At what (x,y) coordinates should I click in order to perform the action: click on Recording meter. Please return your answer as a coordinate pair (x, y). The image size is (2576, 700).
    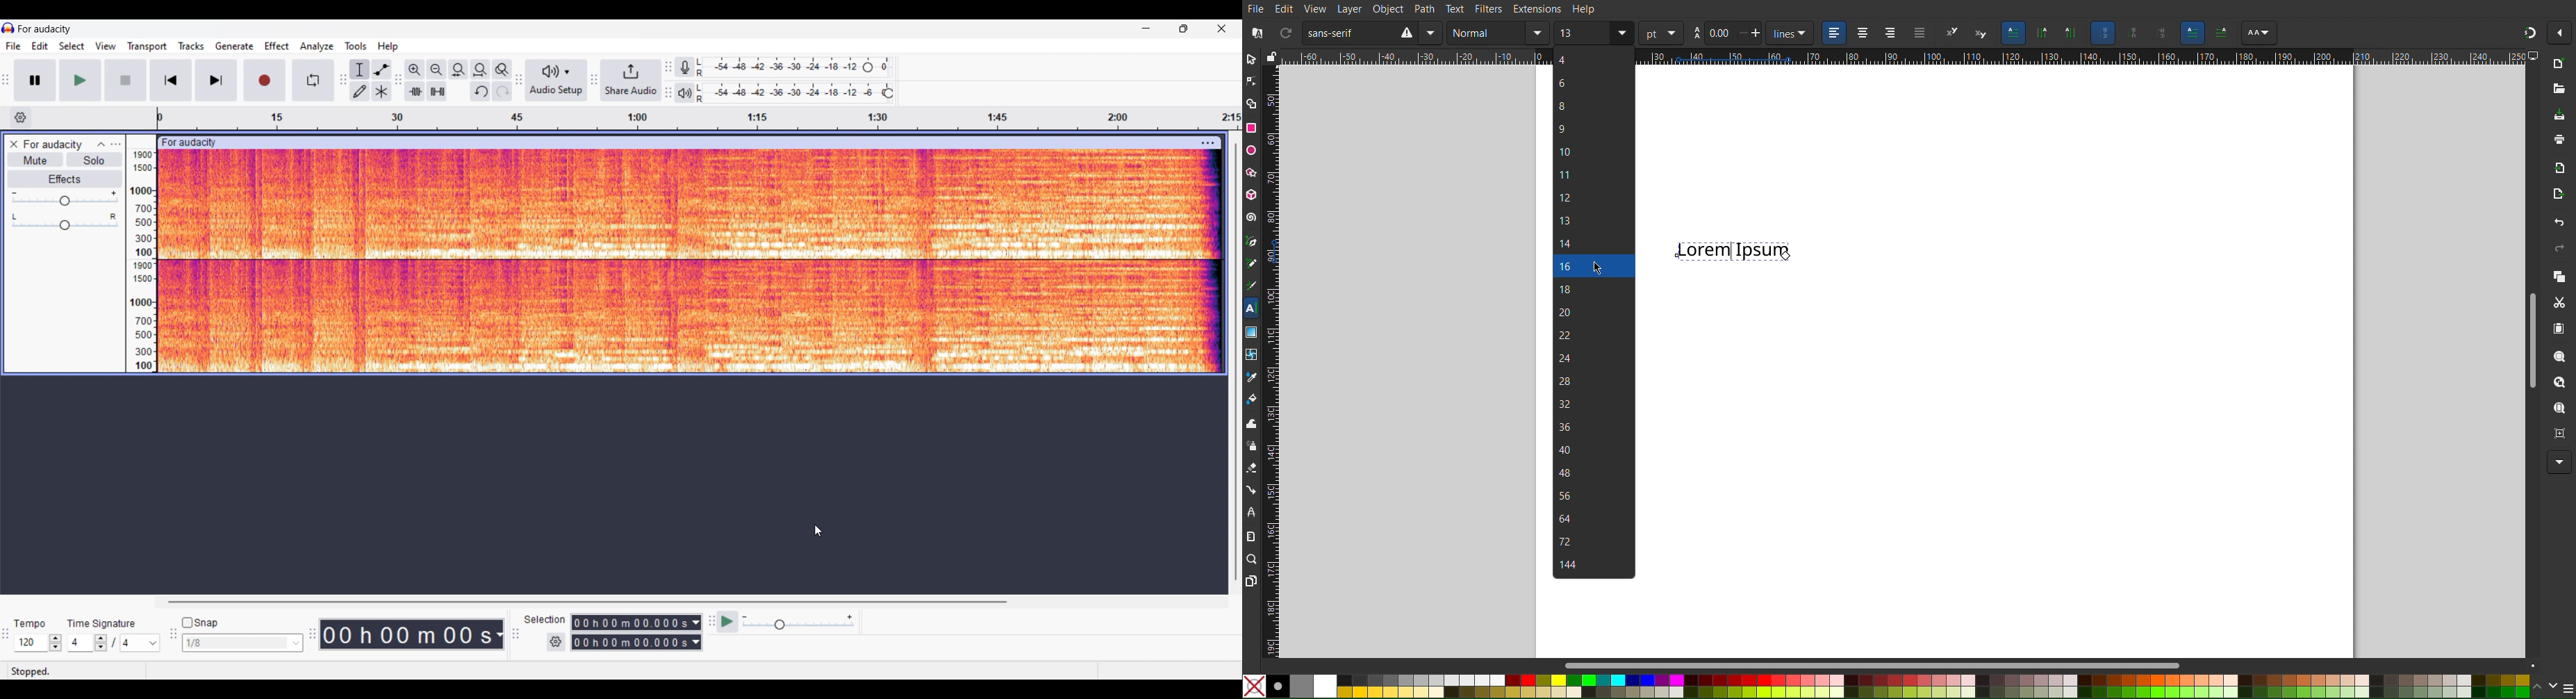
    Looking at the image, I should click on (685, 67).